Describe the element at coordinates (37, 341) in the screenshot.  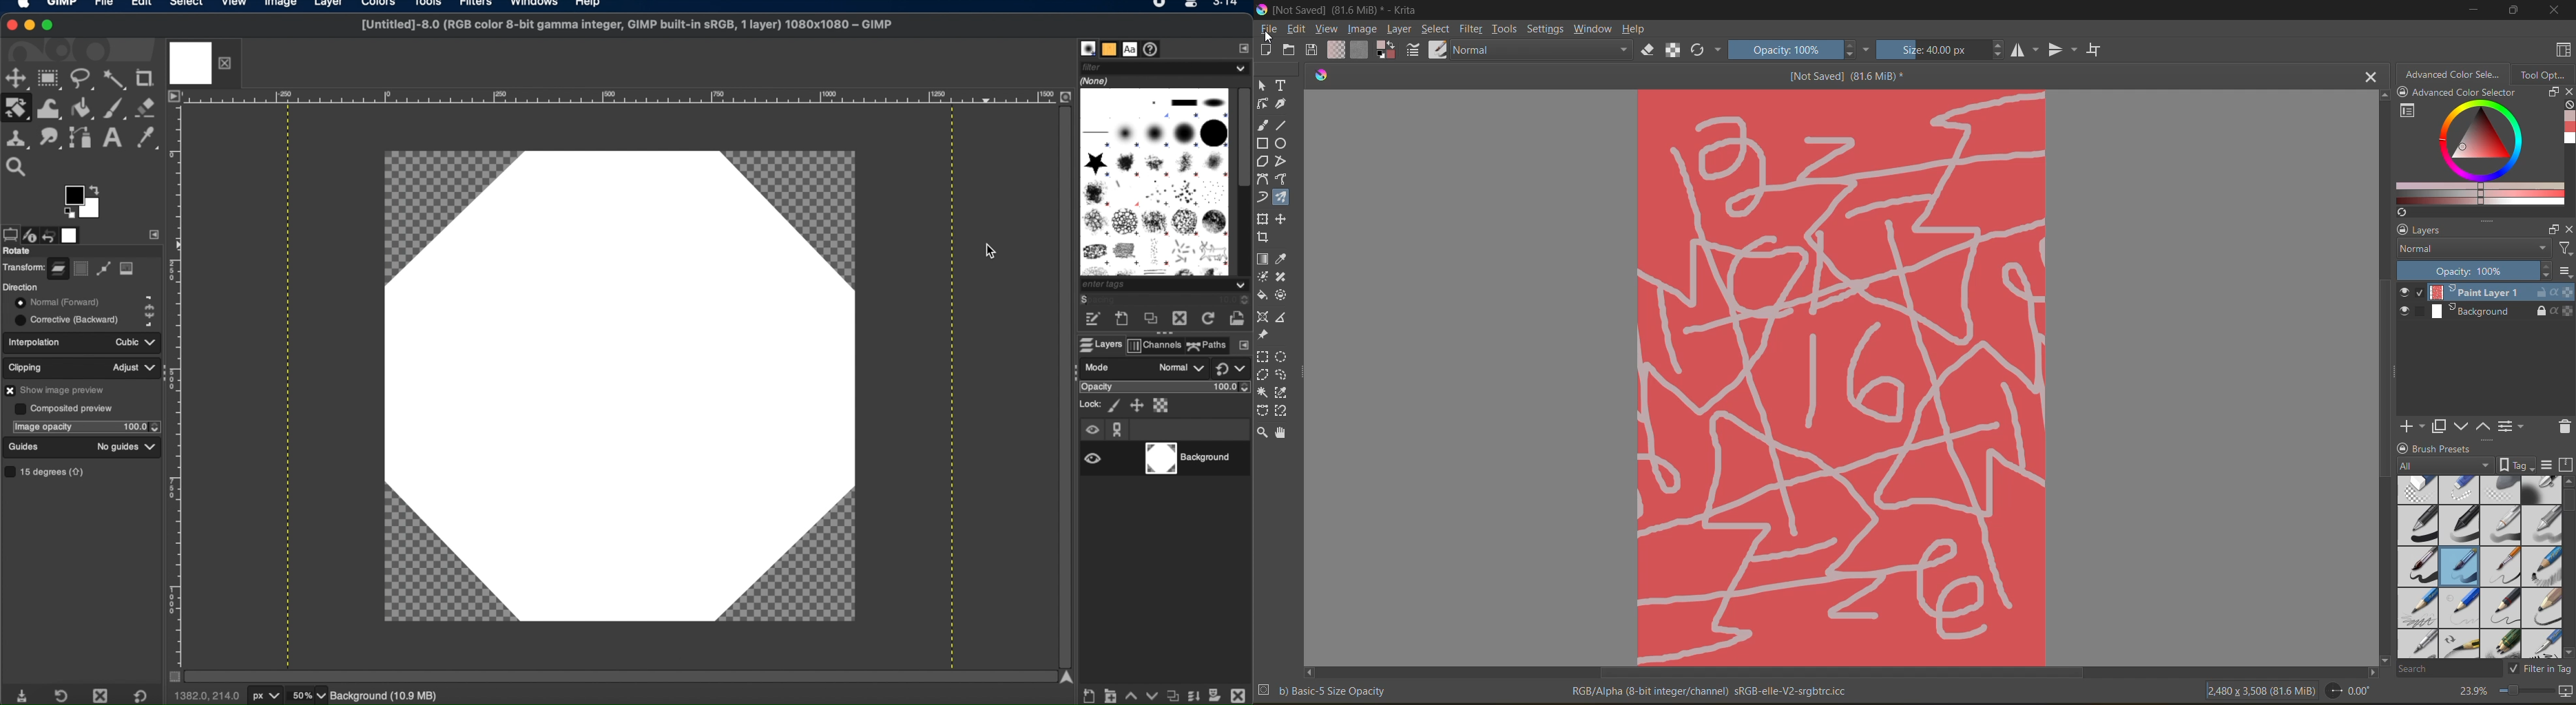
I see `interpolation` at that location.